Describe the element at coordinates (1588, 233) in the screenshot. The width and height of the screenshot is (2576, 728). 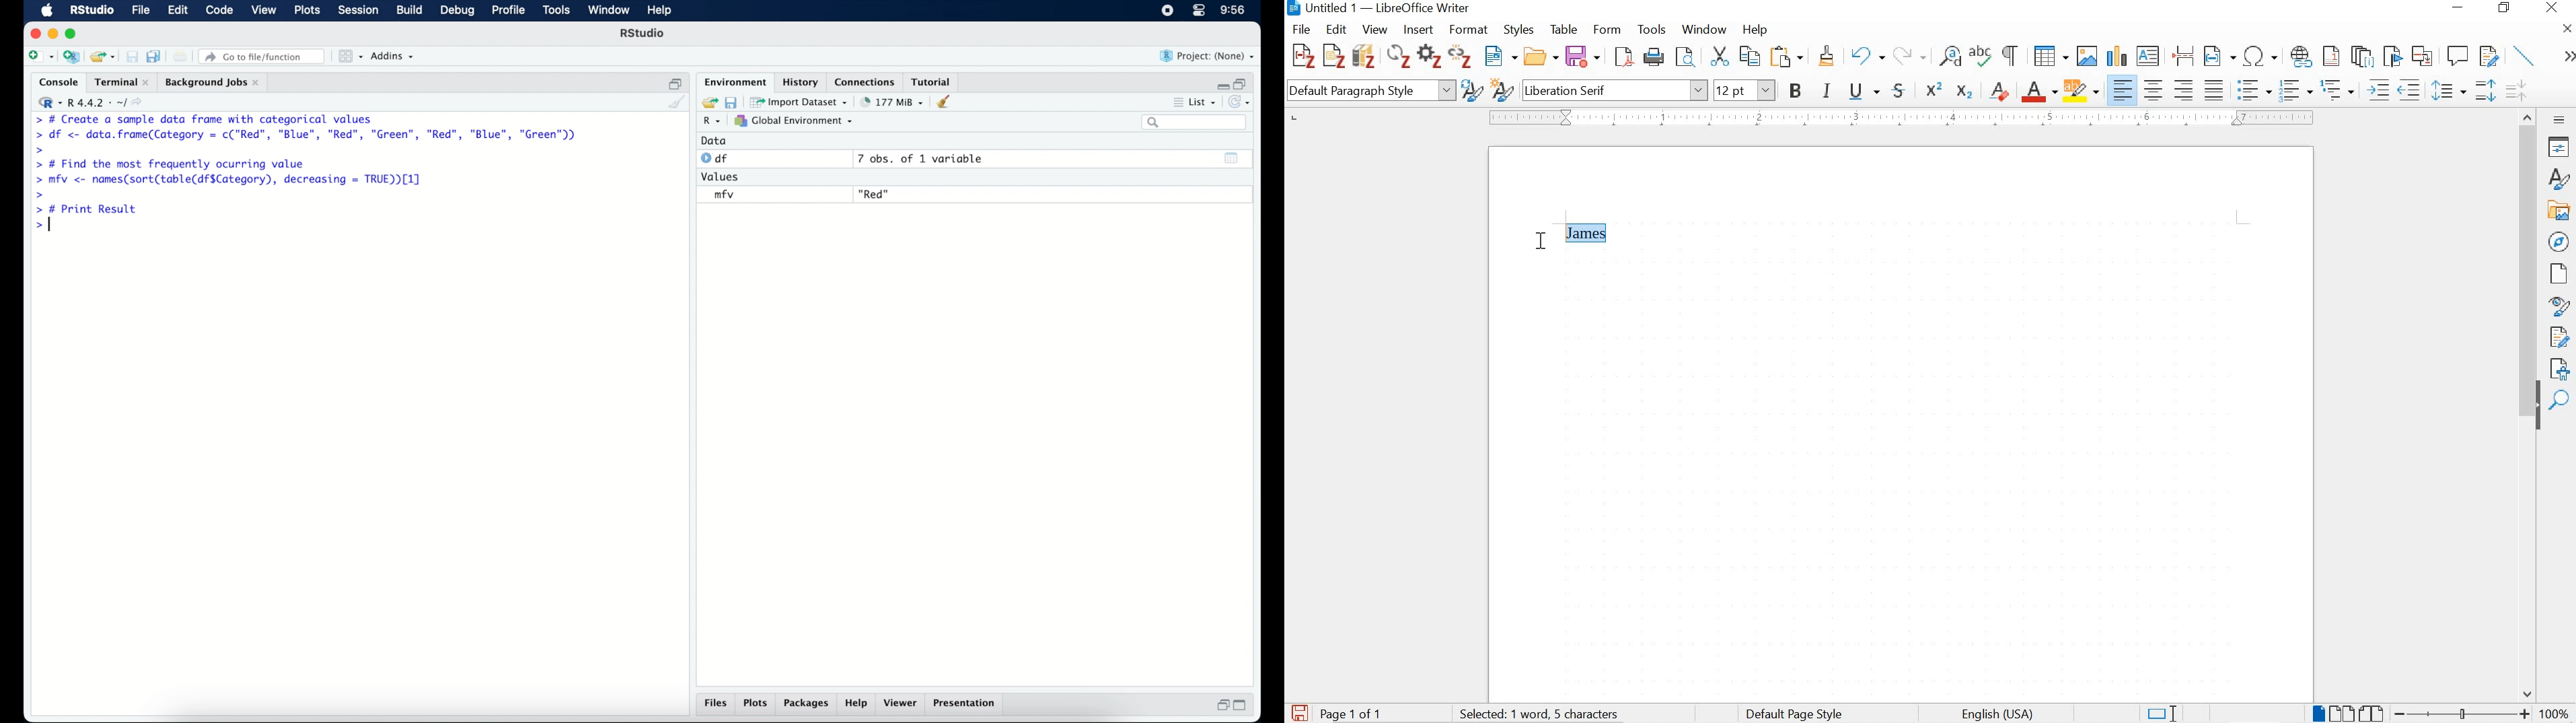
I see `"James" highlighted` at that location.